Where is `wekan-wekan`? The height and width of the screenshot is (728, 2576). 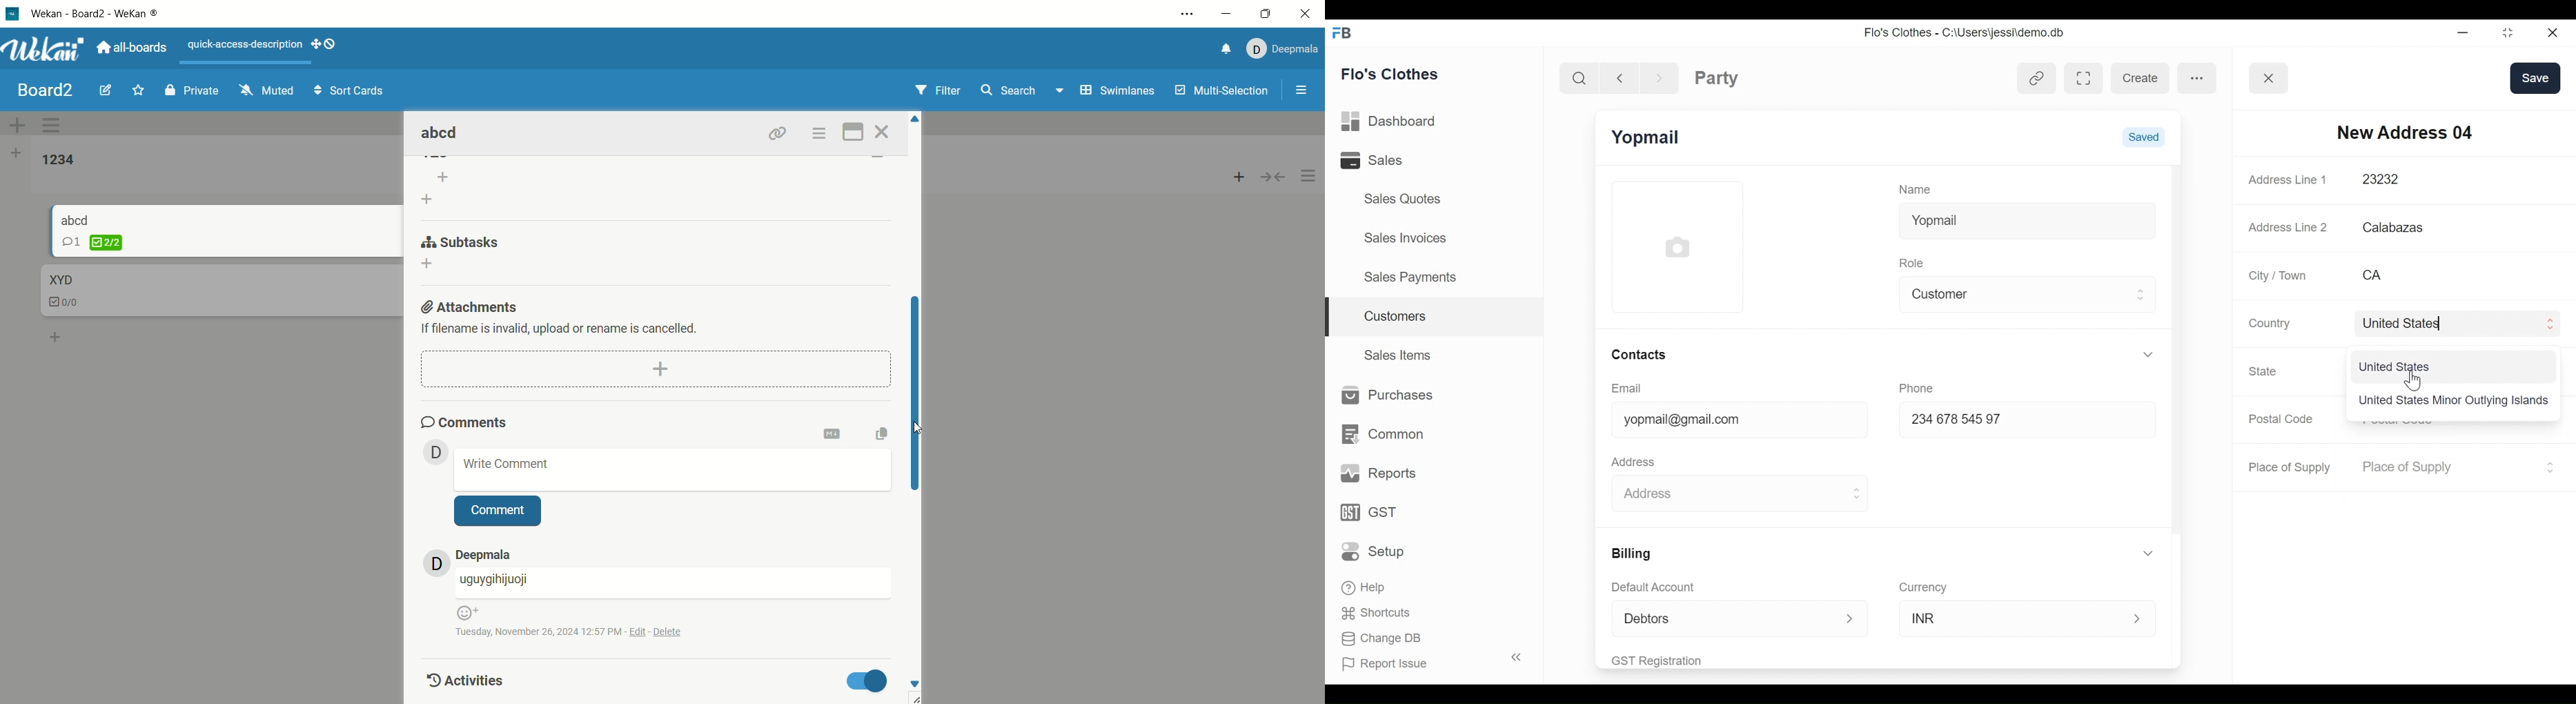 wekan-wekan is located at coordinates (95, 14).